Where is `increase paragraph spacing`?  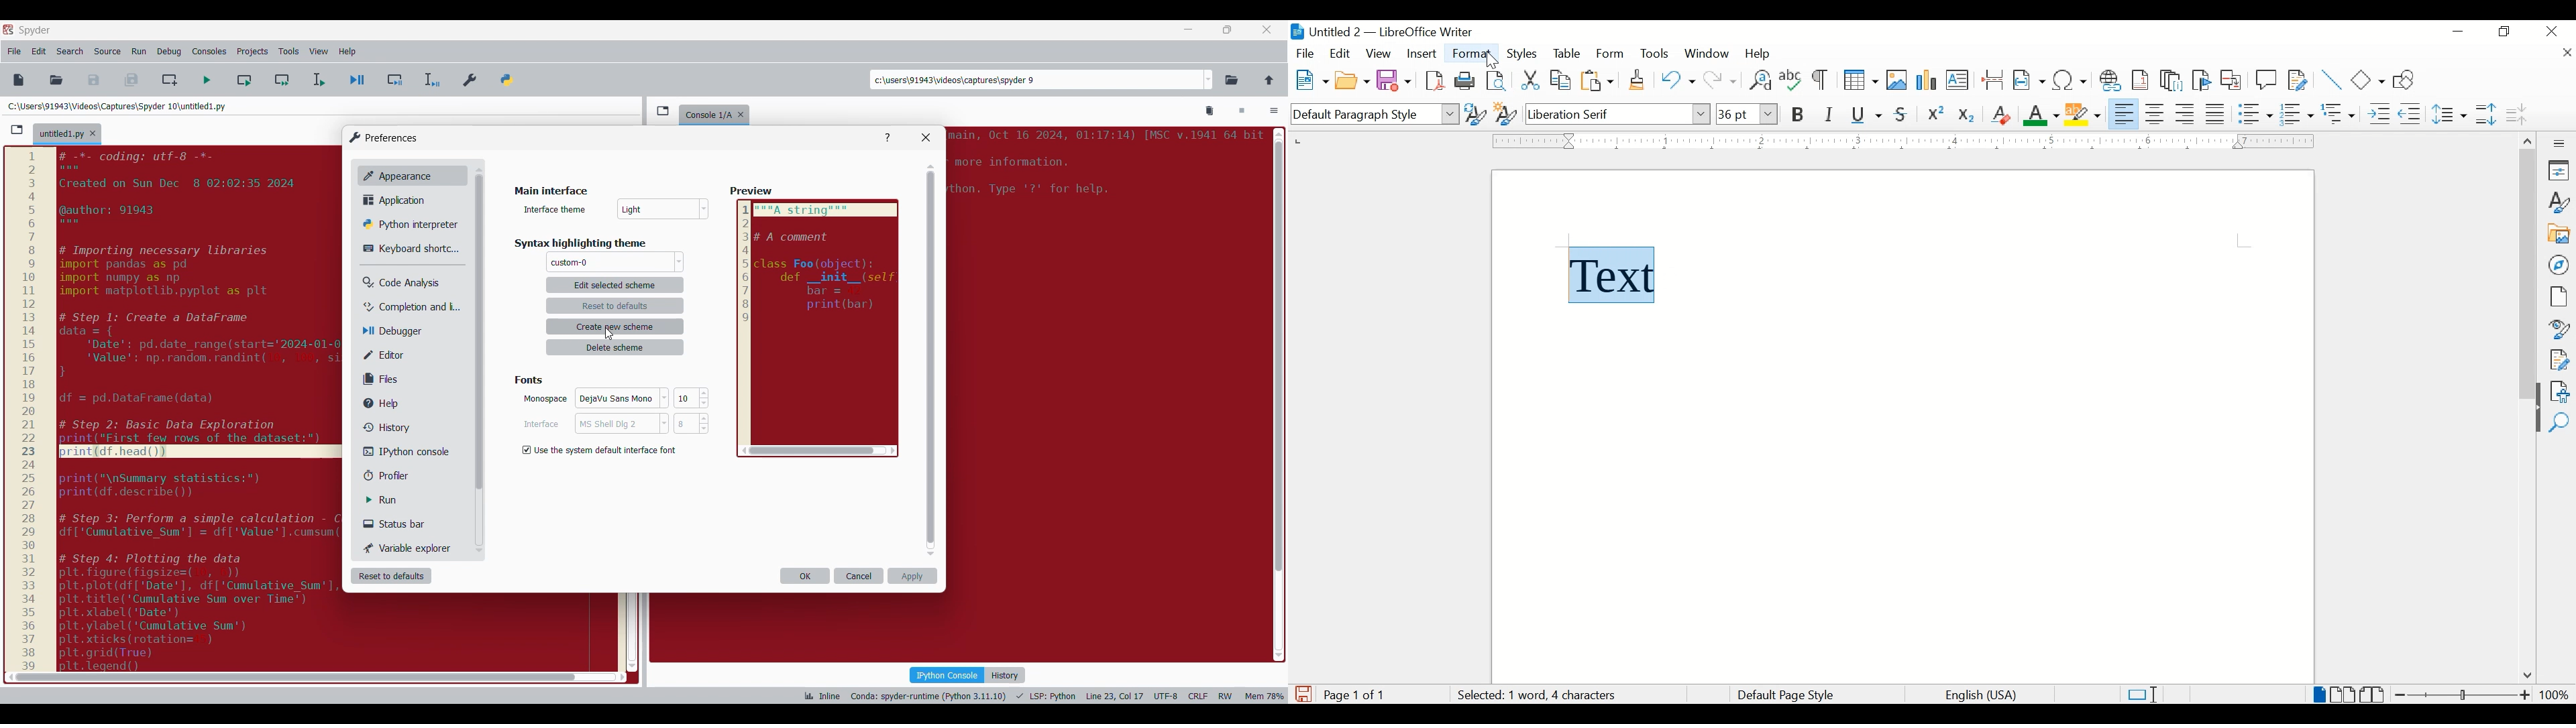
increase paragraph spacing is located at coordinates (2485, 114).